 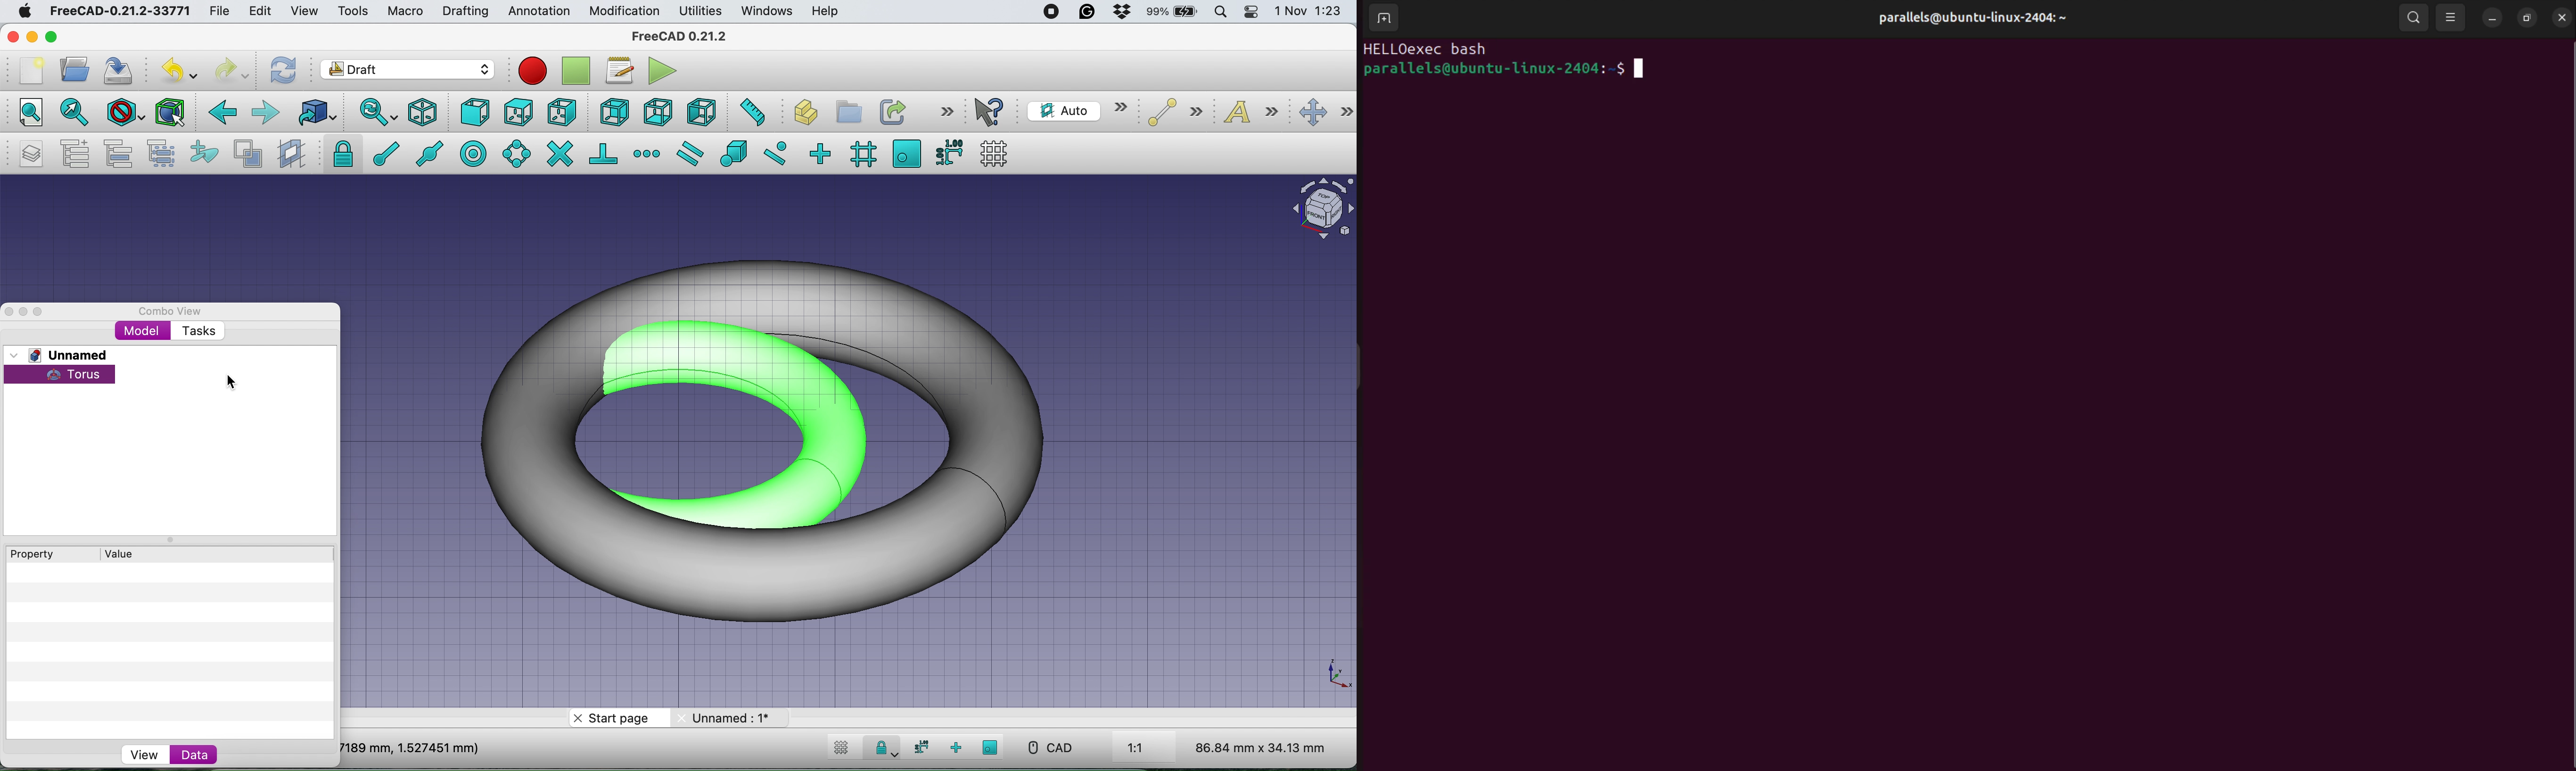 I want to click on Torus, so click(x=65, y=374).